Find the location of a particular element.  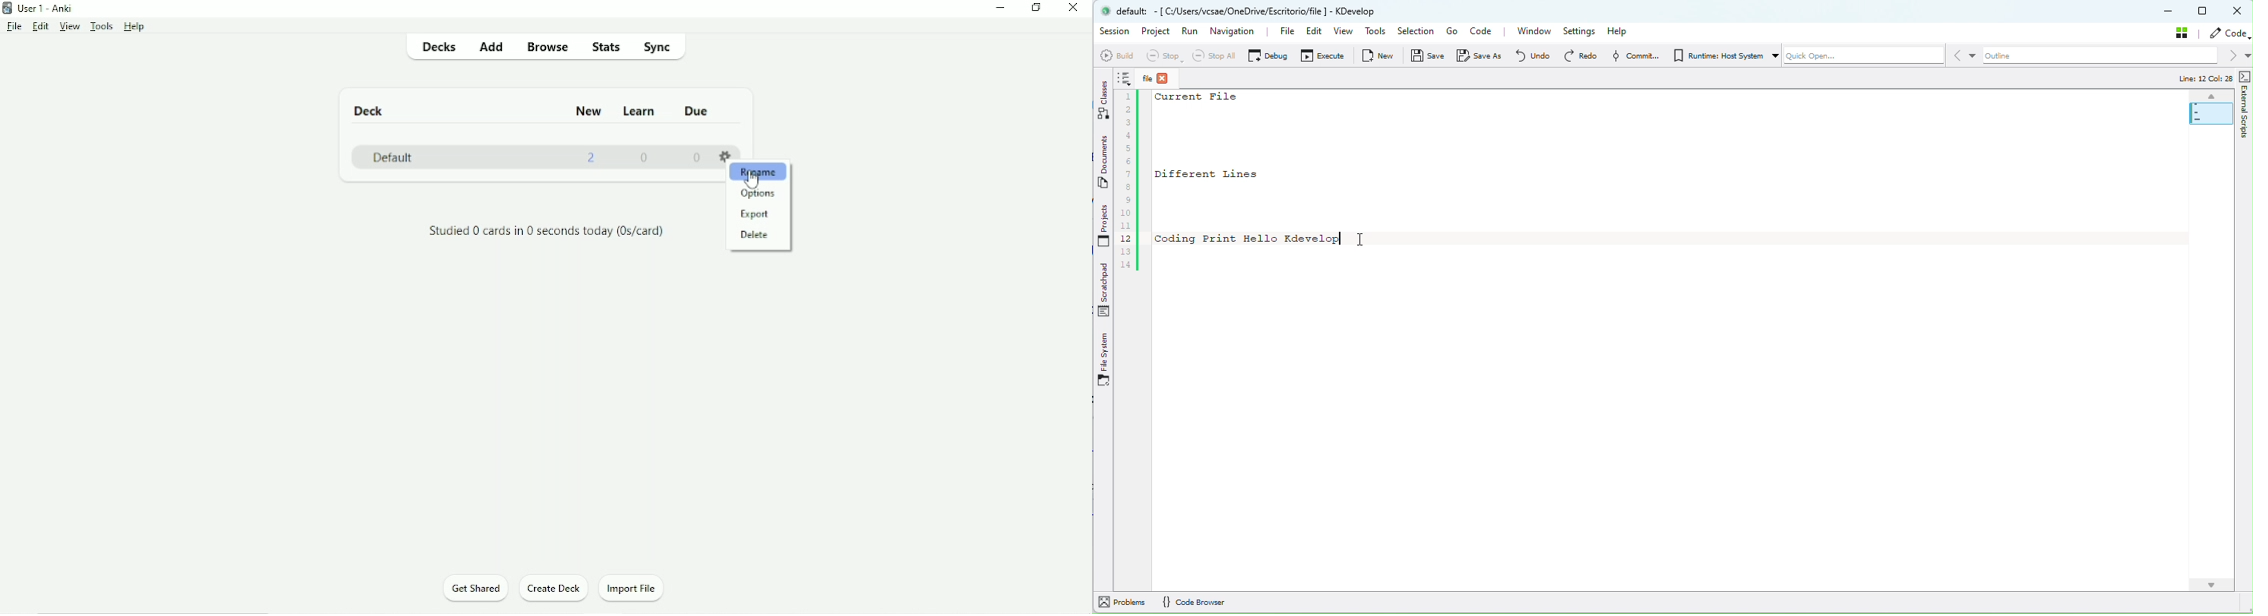

Decks is located at coordinates (437, 48).